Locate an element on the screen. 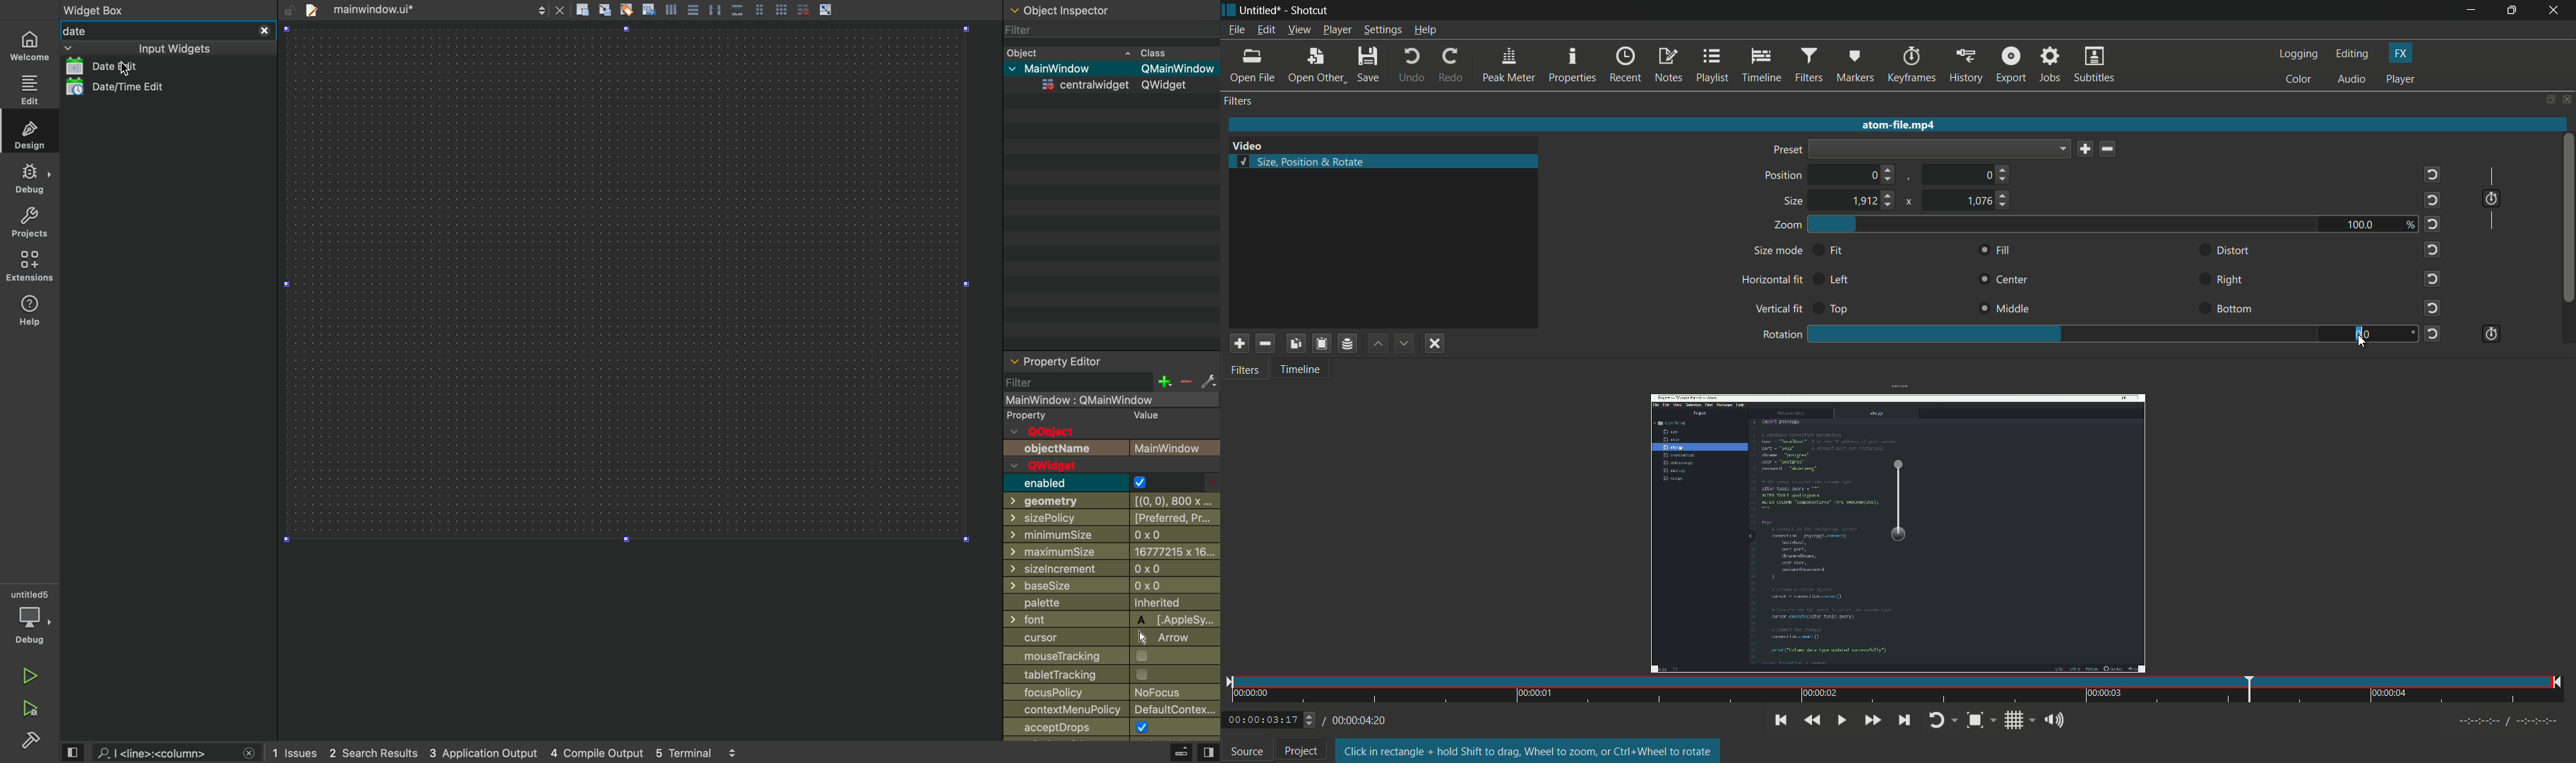 The width and height of the screenshot is (2576, 784). extrude is located at coordinates (1183, 753).